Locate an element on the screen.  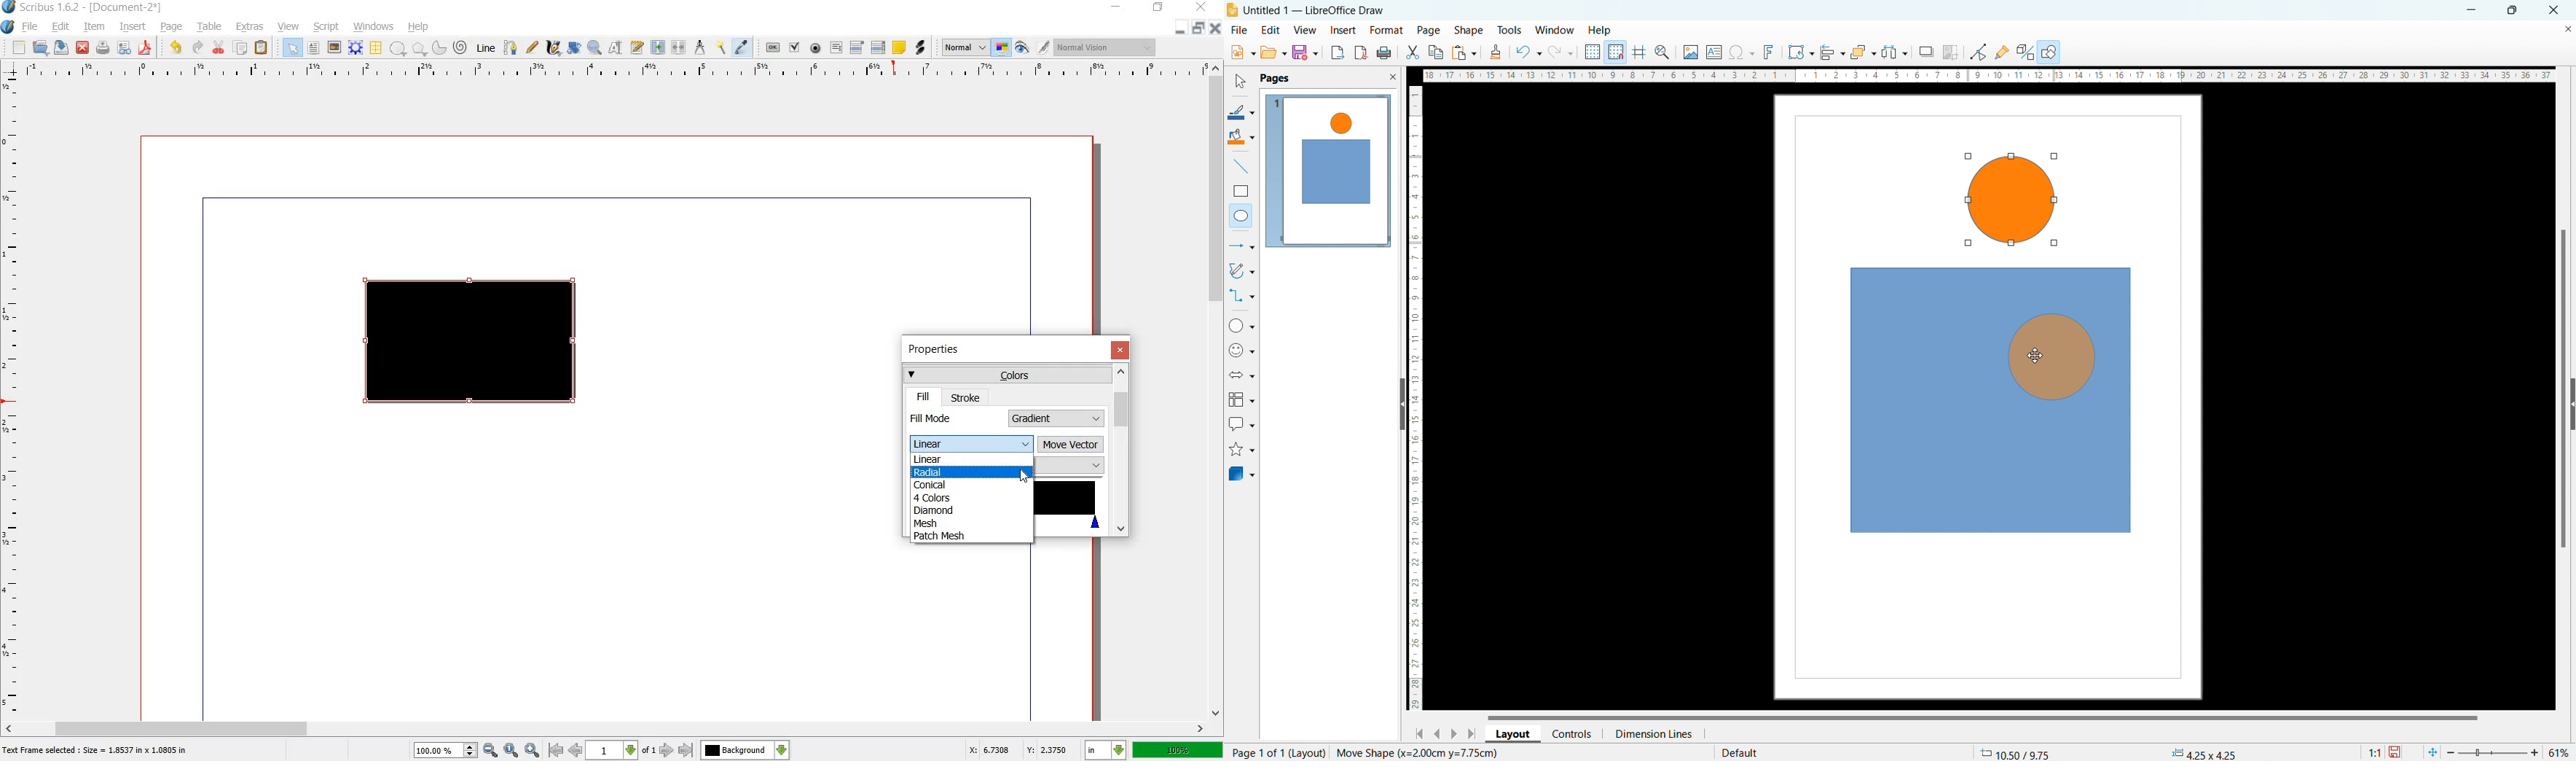
horizontal scrollbar is located at coordinates (1982, 717).